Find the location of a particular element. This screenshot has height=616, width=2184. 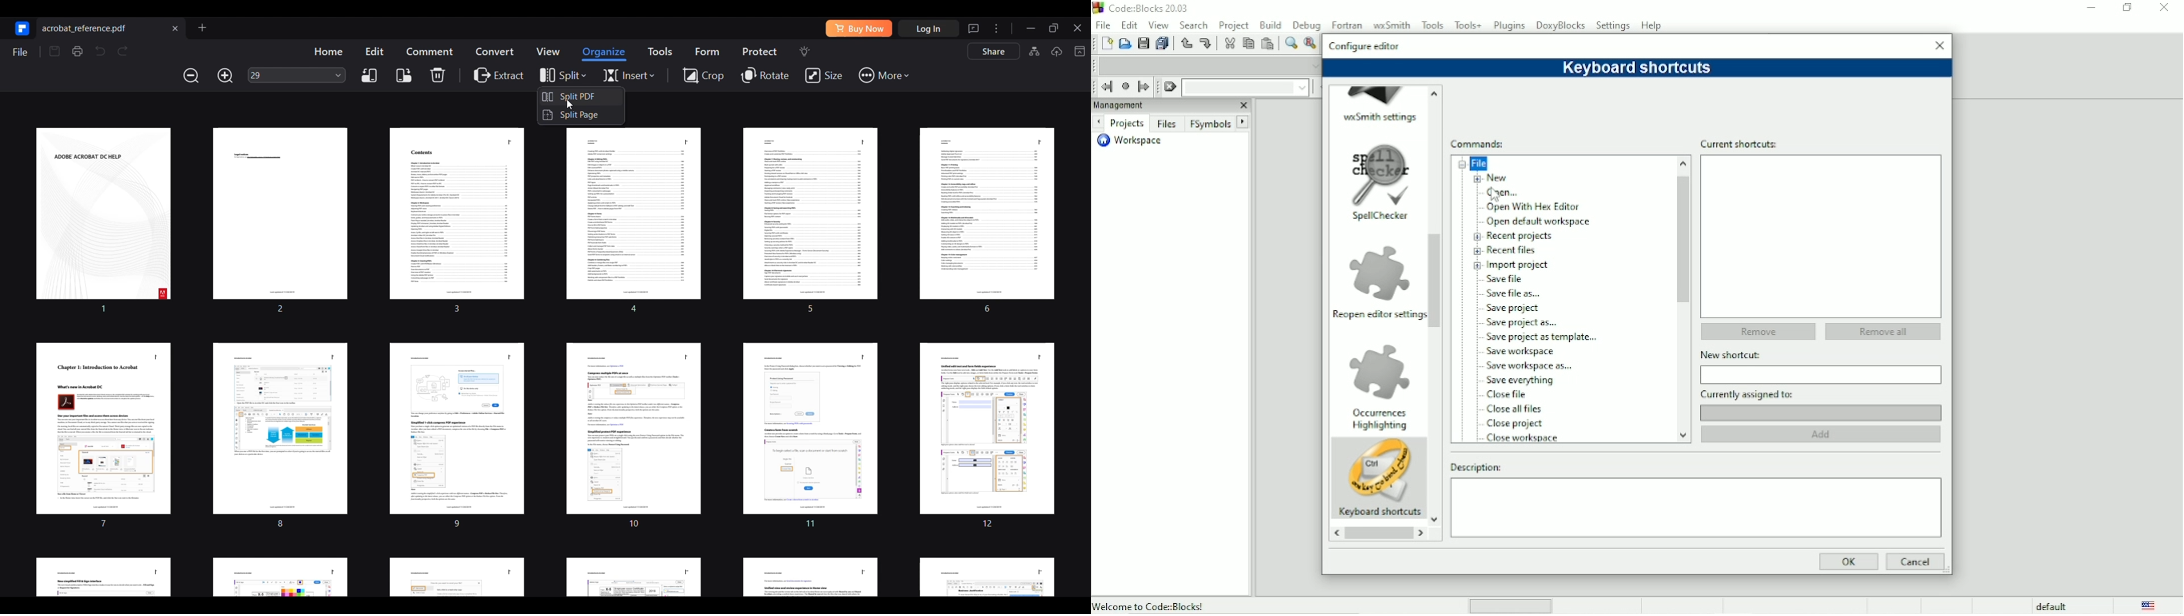

Vertical scrollbar is located at coordinates (1436, 281).